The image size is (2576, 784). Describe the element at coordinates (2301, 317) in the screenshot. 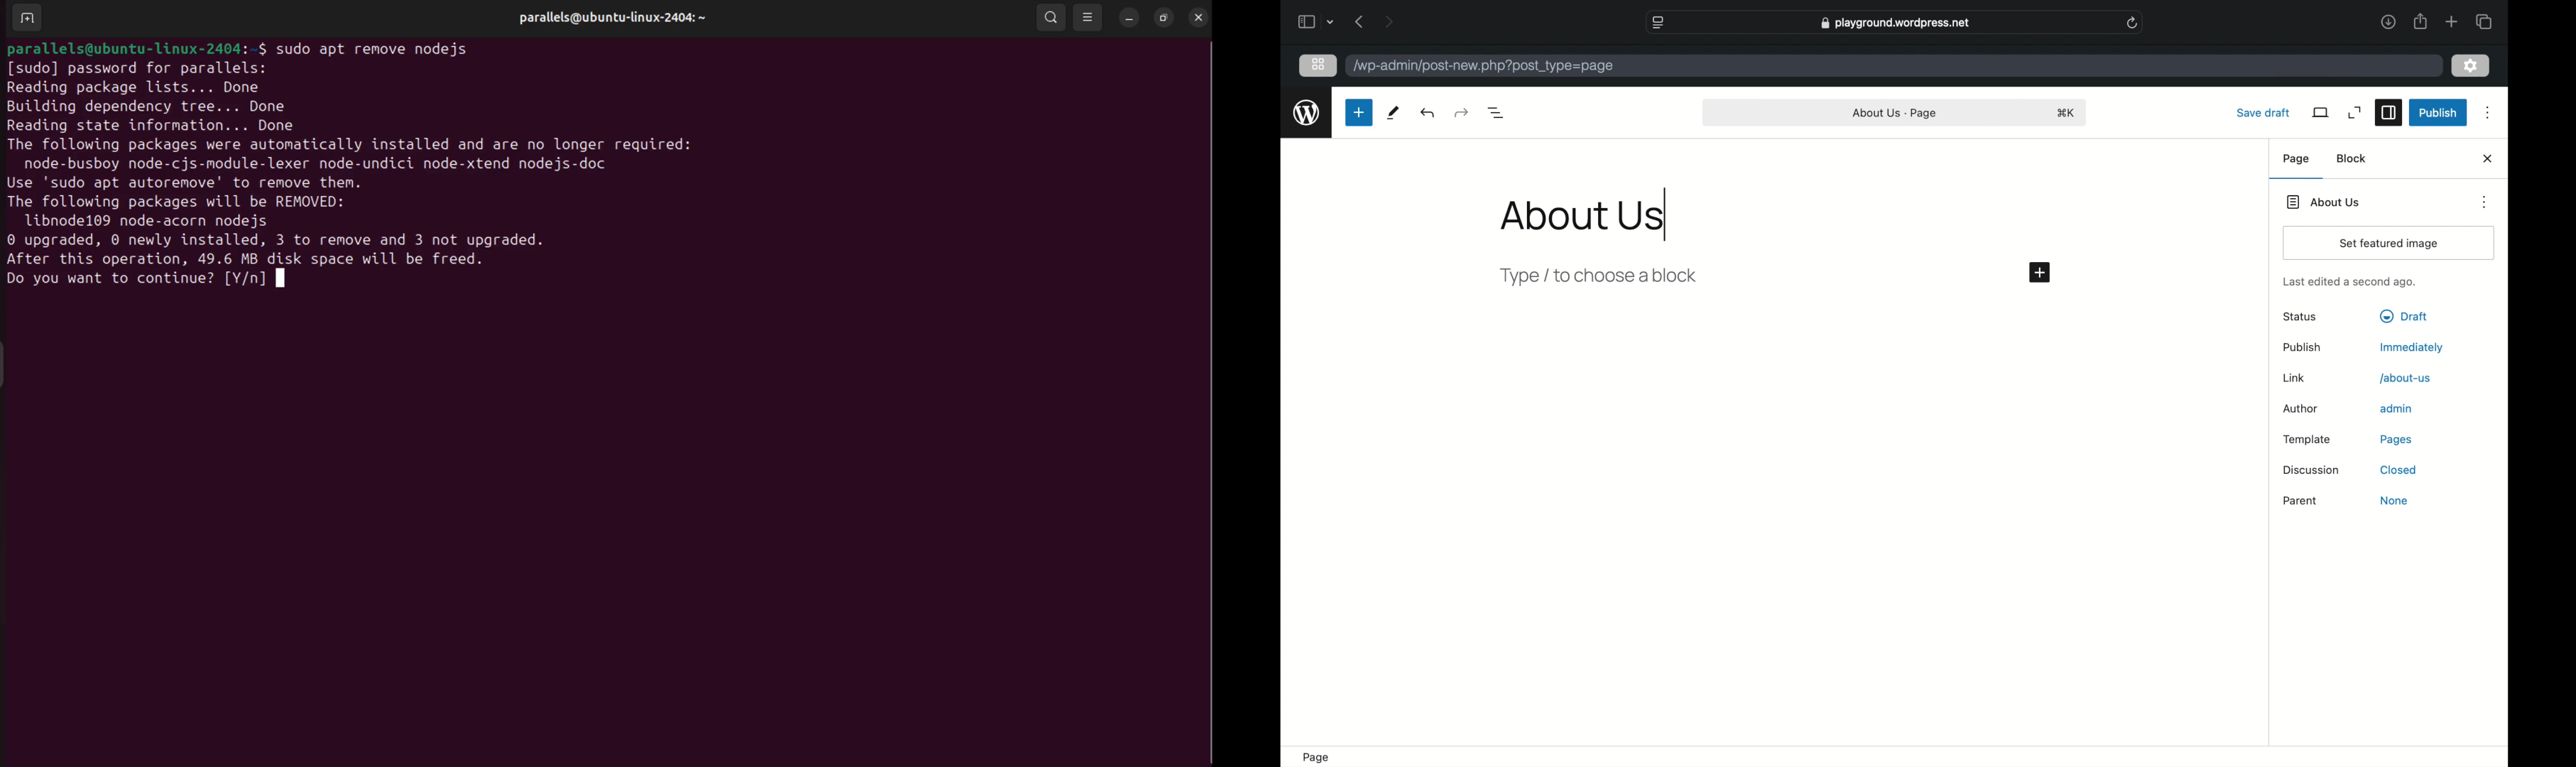

I see `status` at that location.